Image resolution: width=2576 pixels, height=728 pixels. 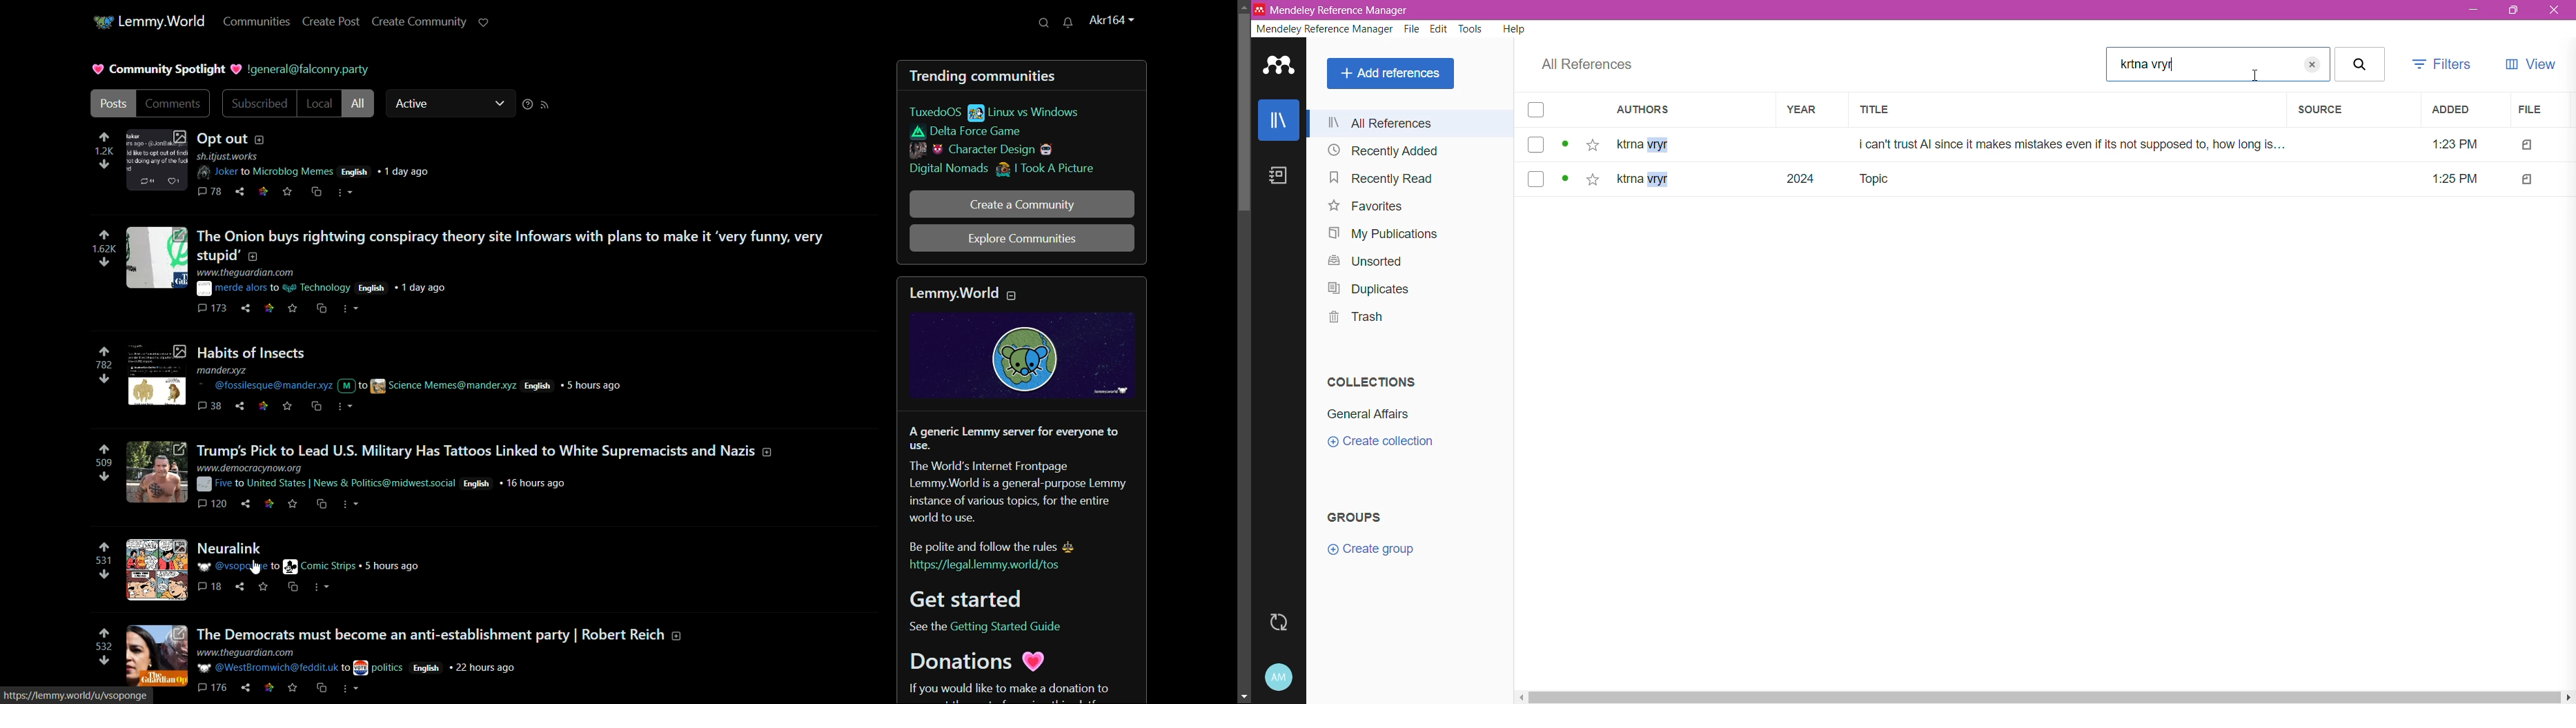 I want to click on image, so click(x=158, y=565).